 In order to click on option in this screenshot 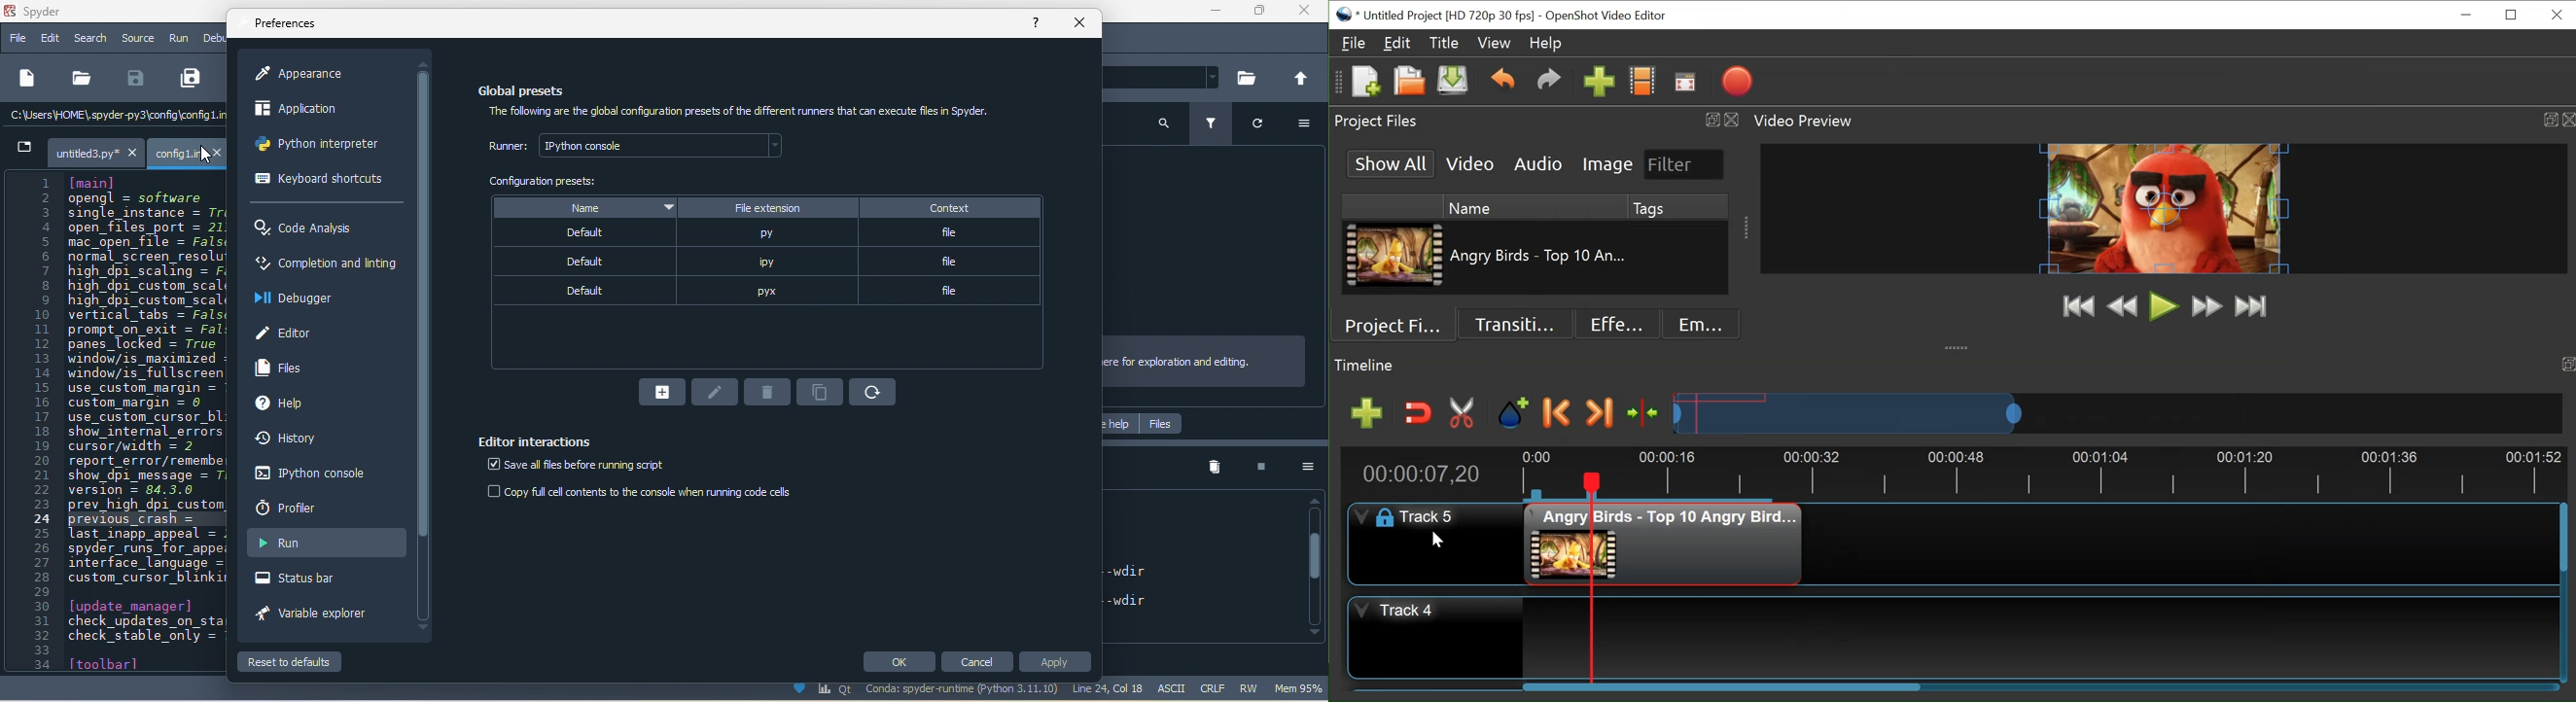, I will do `click(1304, 469)`.